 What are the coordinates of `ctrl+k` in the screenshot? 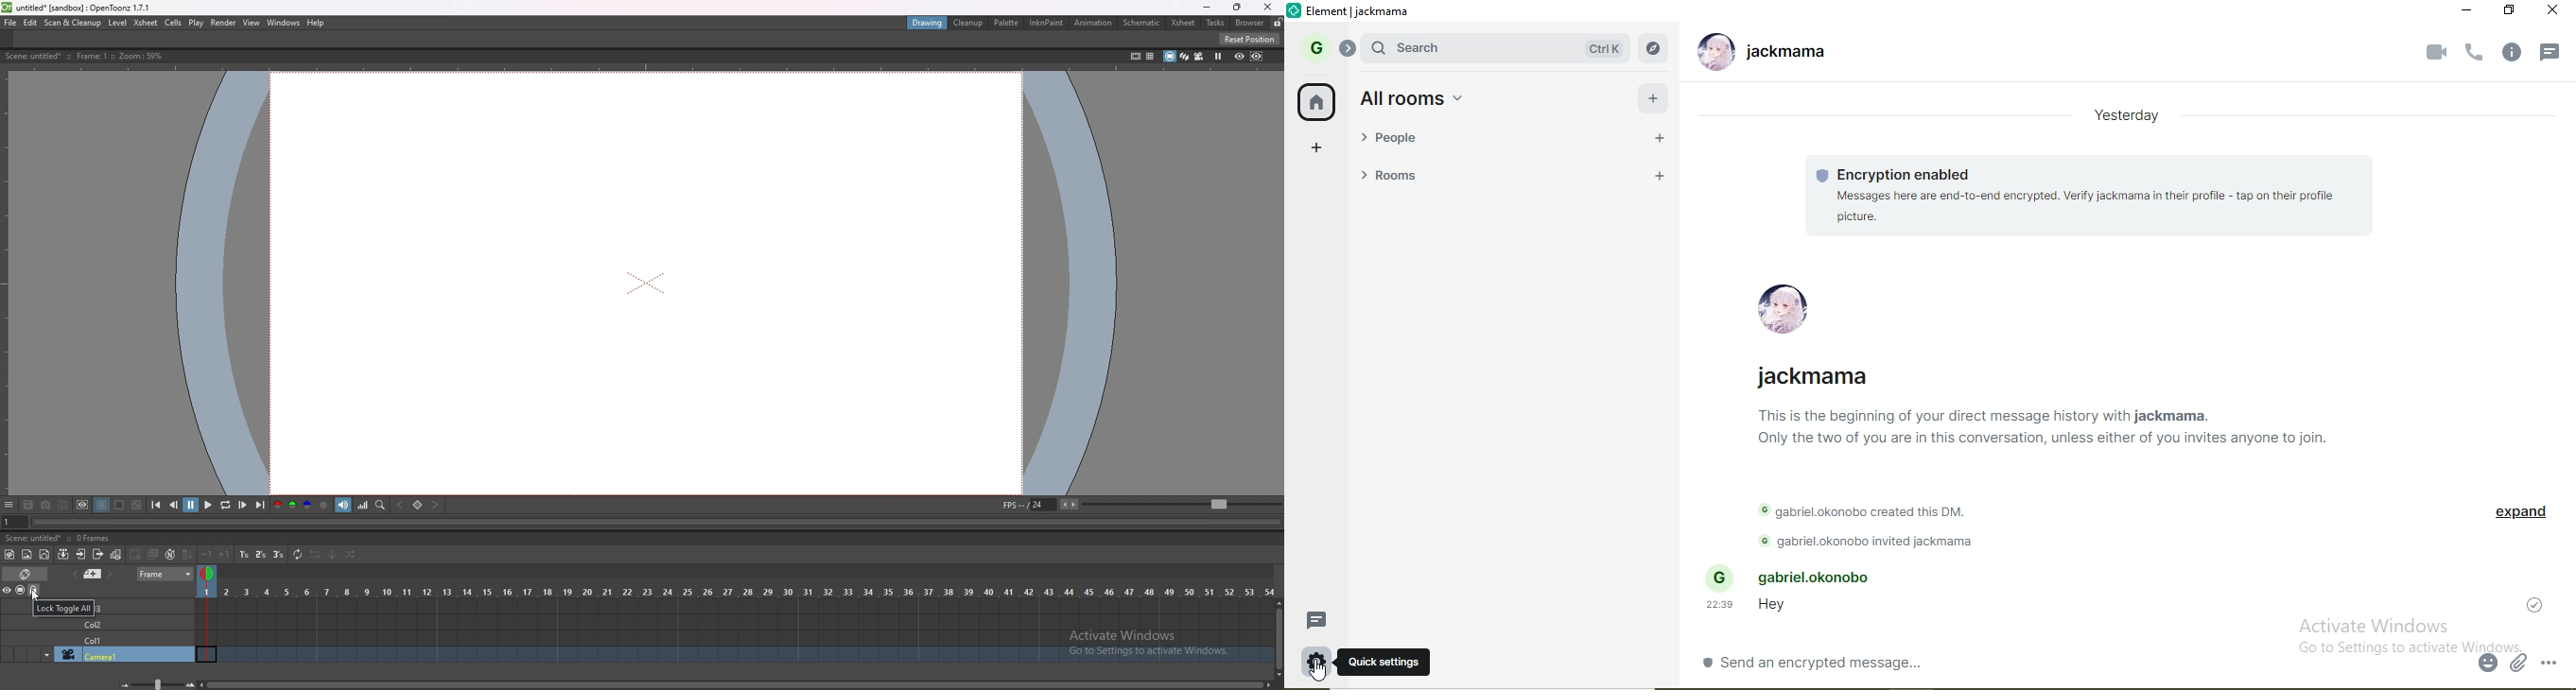 It's located at (1600, 50).